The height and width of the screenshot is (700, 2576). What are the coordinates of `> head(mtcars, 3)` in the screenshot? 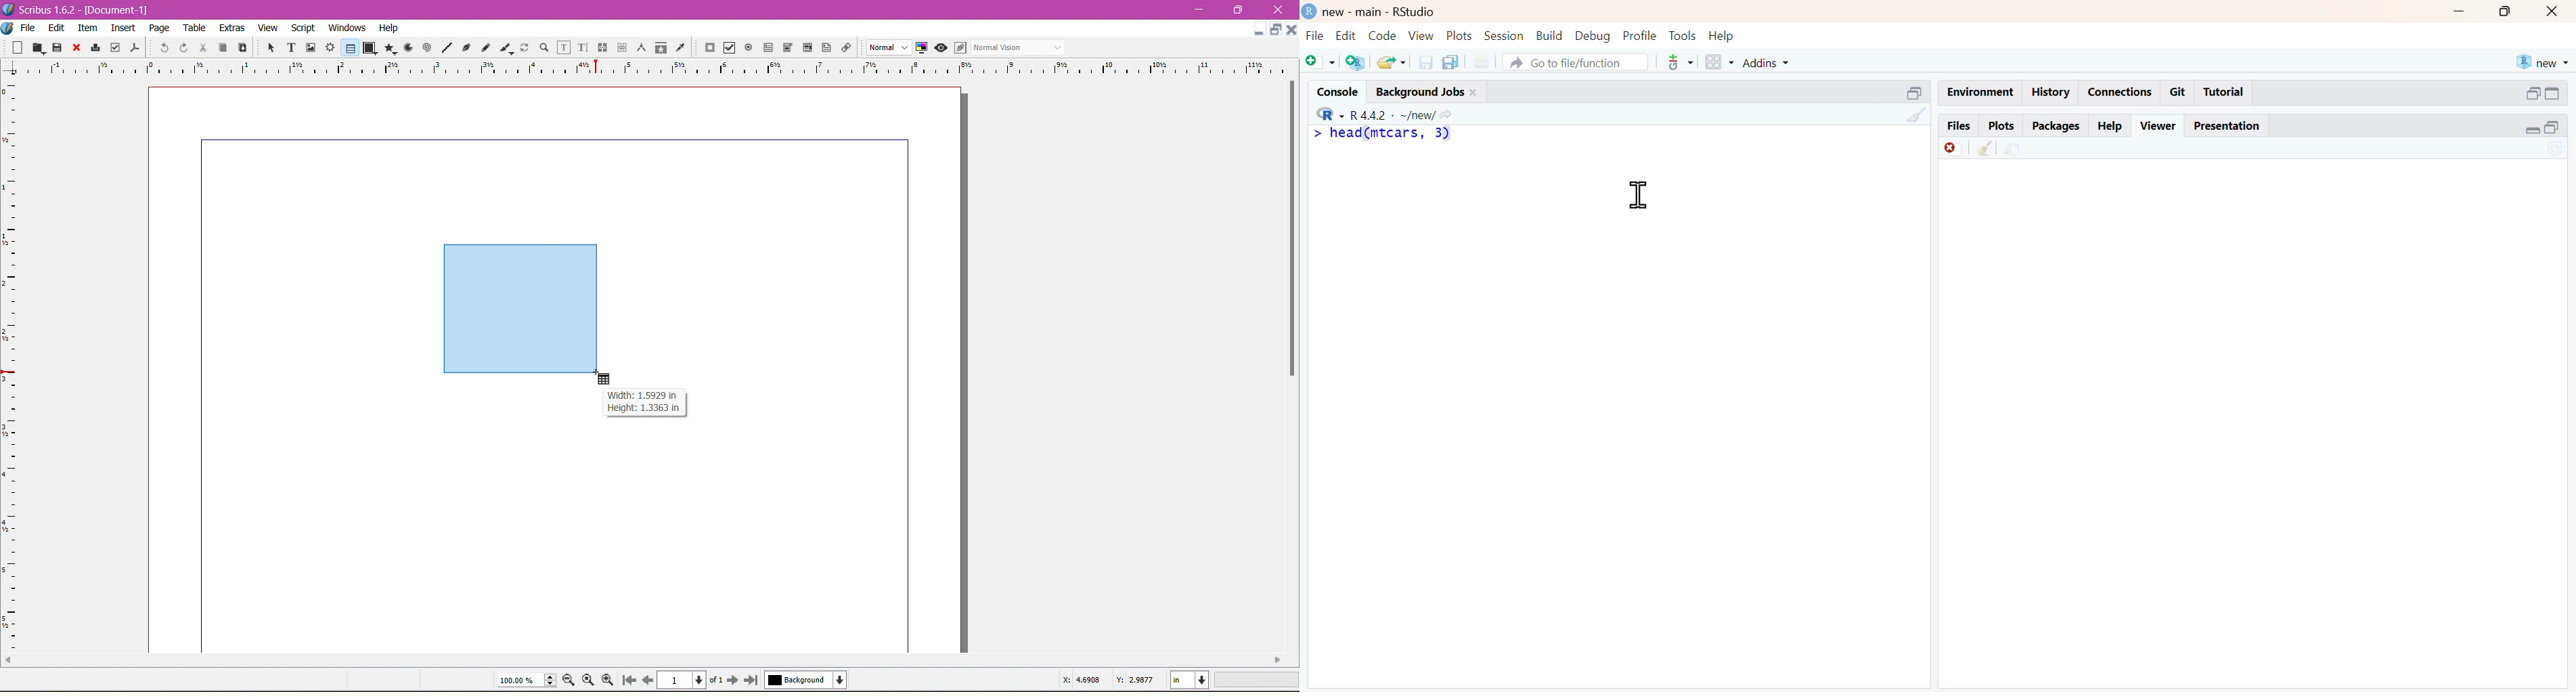 It's located at (1392, 134).